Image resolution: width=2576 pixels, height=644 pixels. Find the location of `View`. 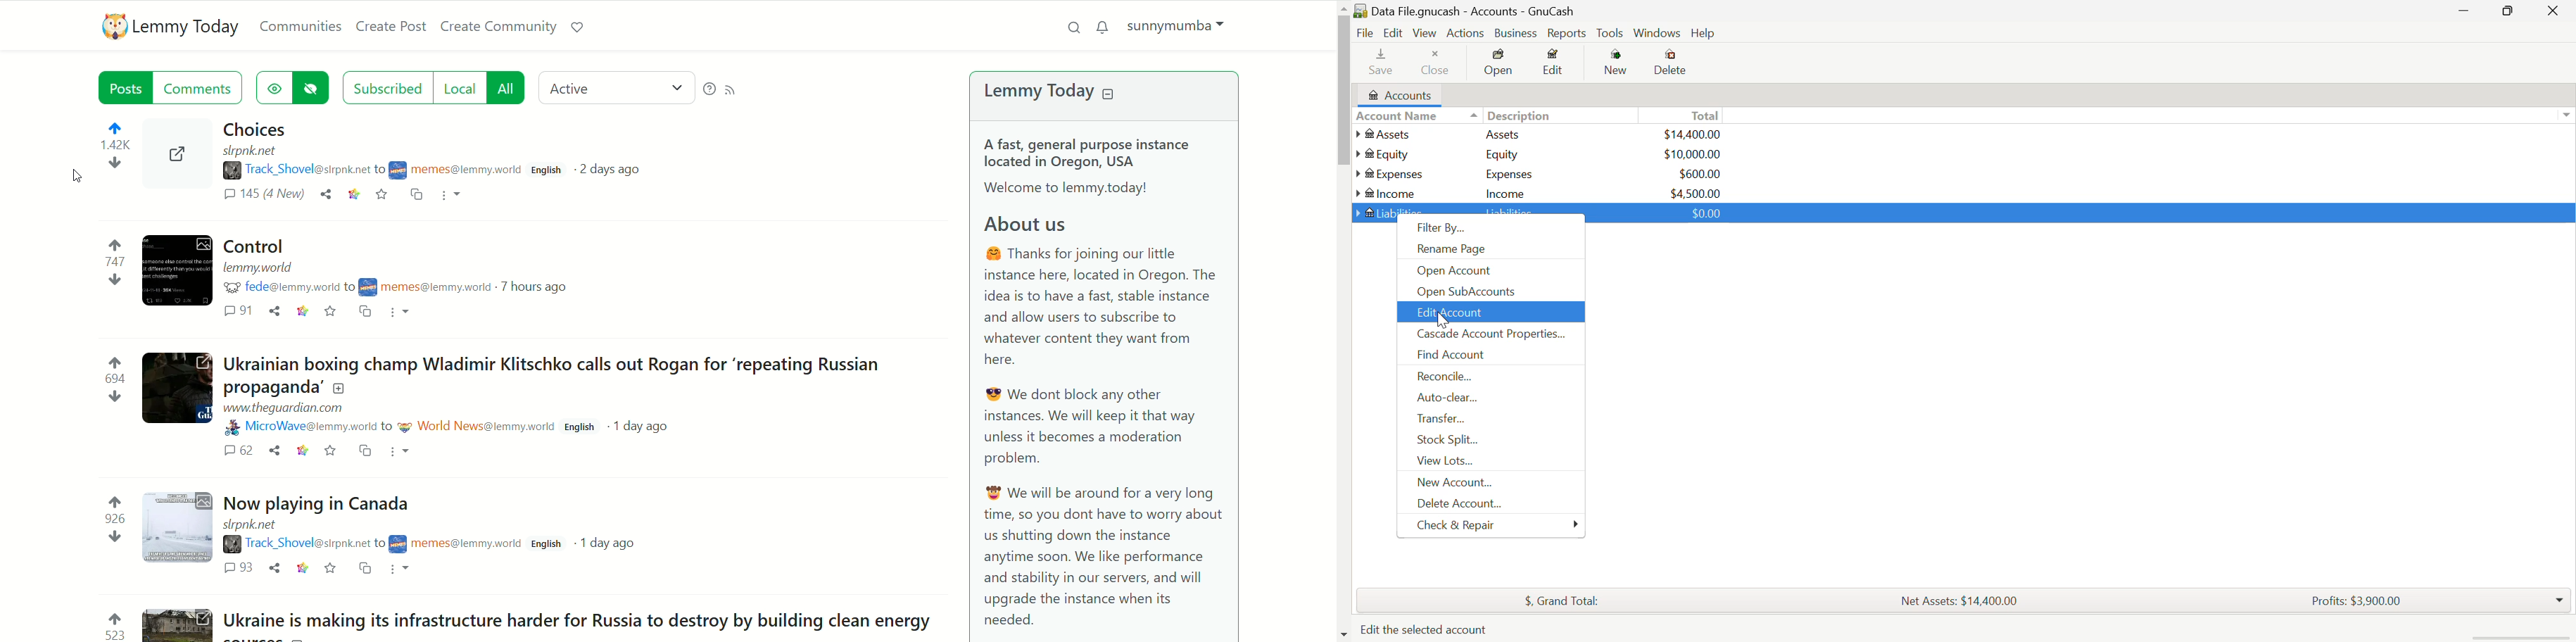

View is located at coordinates (1423, 33).